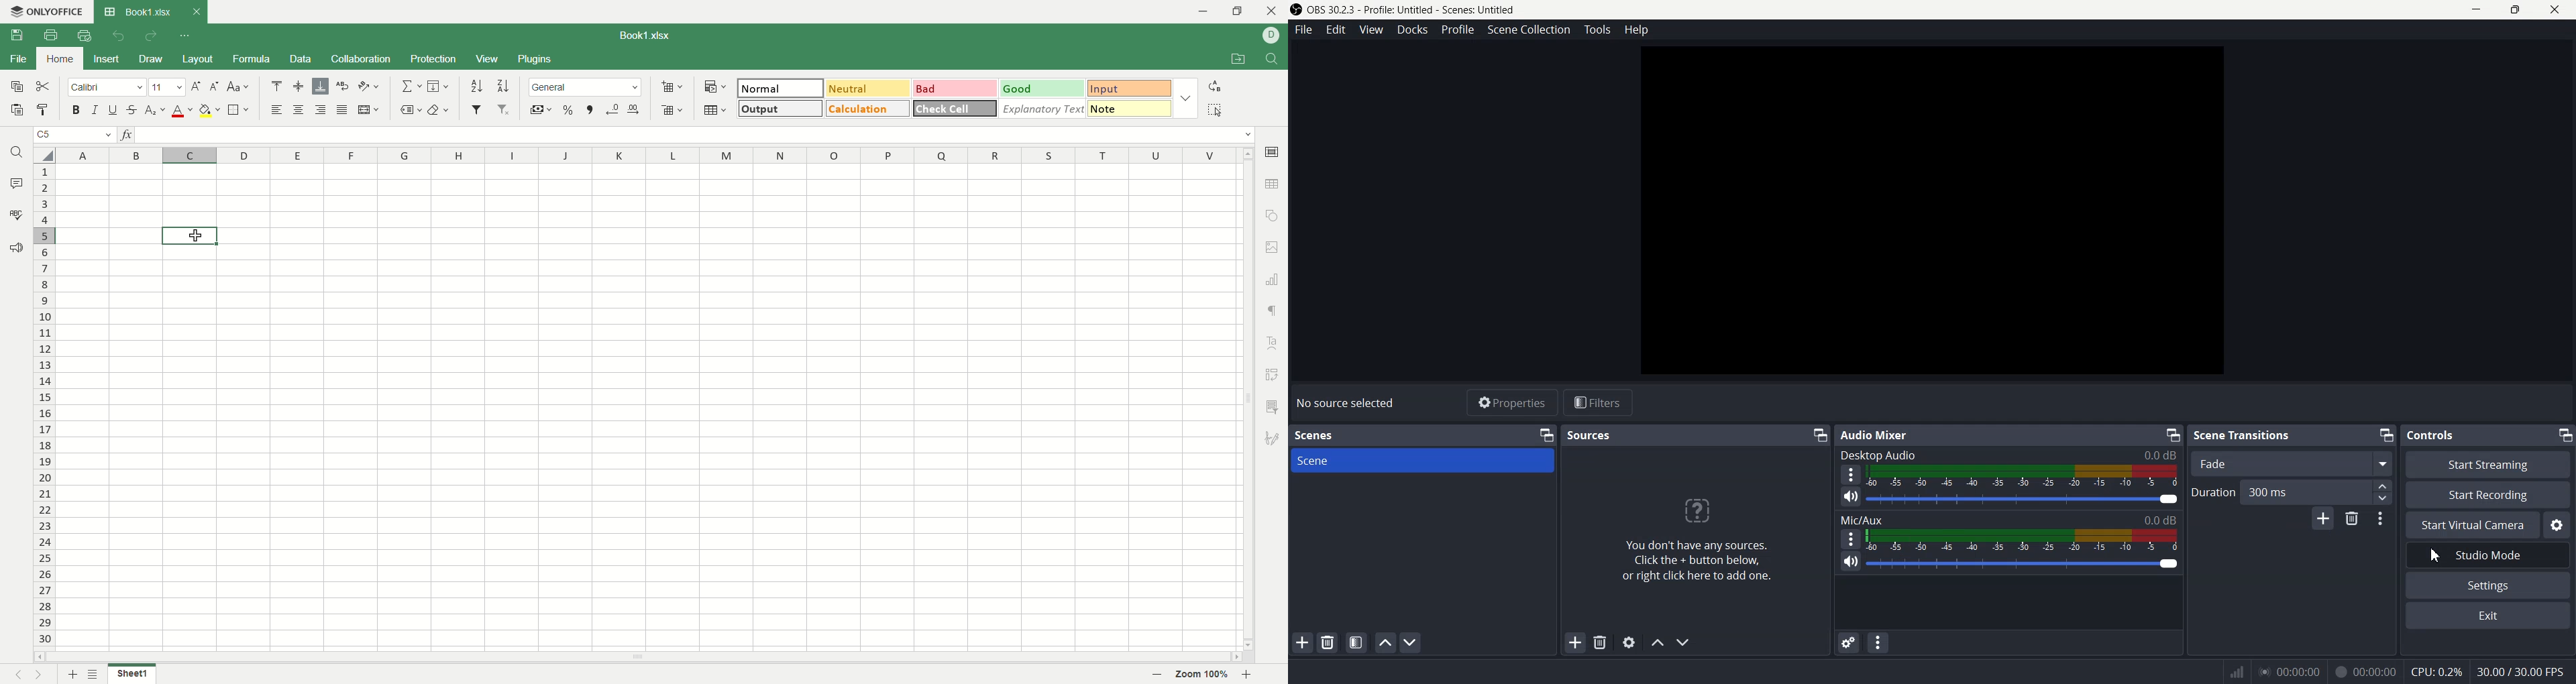 The width and height of the screenshot is (2576, 700). Describe the element at coordinates (1589, 435) in the screenshot. I see `Sources ` at that location.